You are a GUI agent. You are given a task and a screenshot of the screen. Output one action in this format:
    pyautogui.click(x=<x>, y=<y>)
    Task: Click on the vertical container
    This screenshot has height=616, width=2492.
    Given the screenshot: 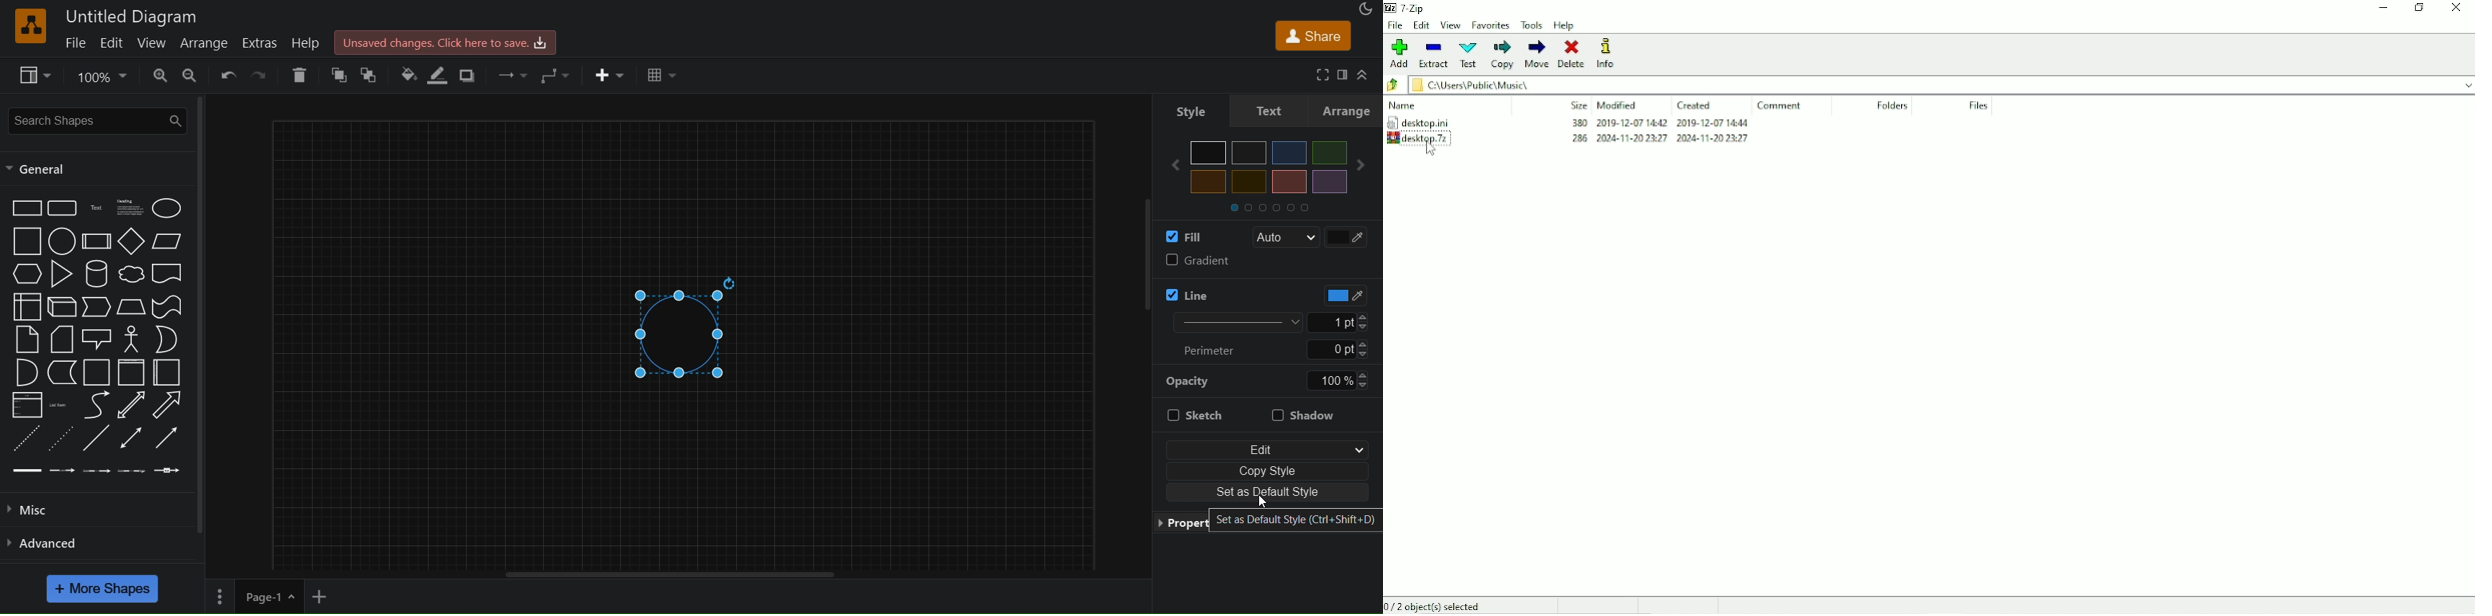 What is the action you would take?
    pyautogui.click(x=130, y=374)
    